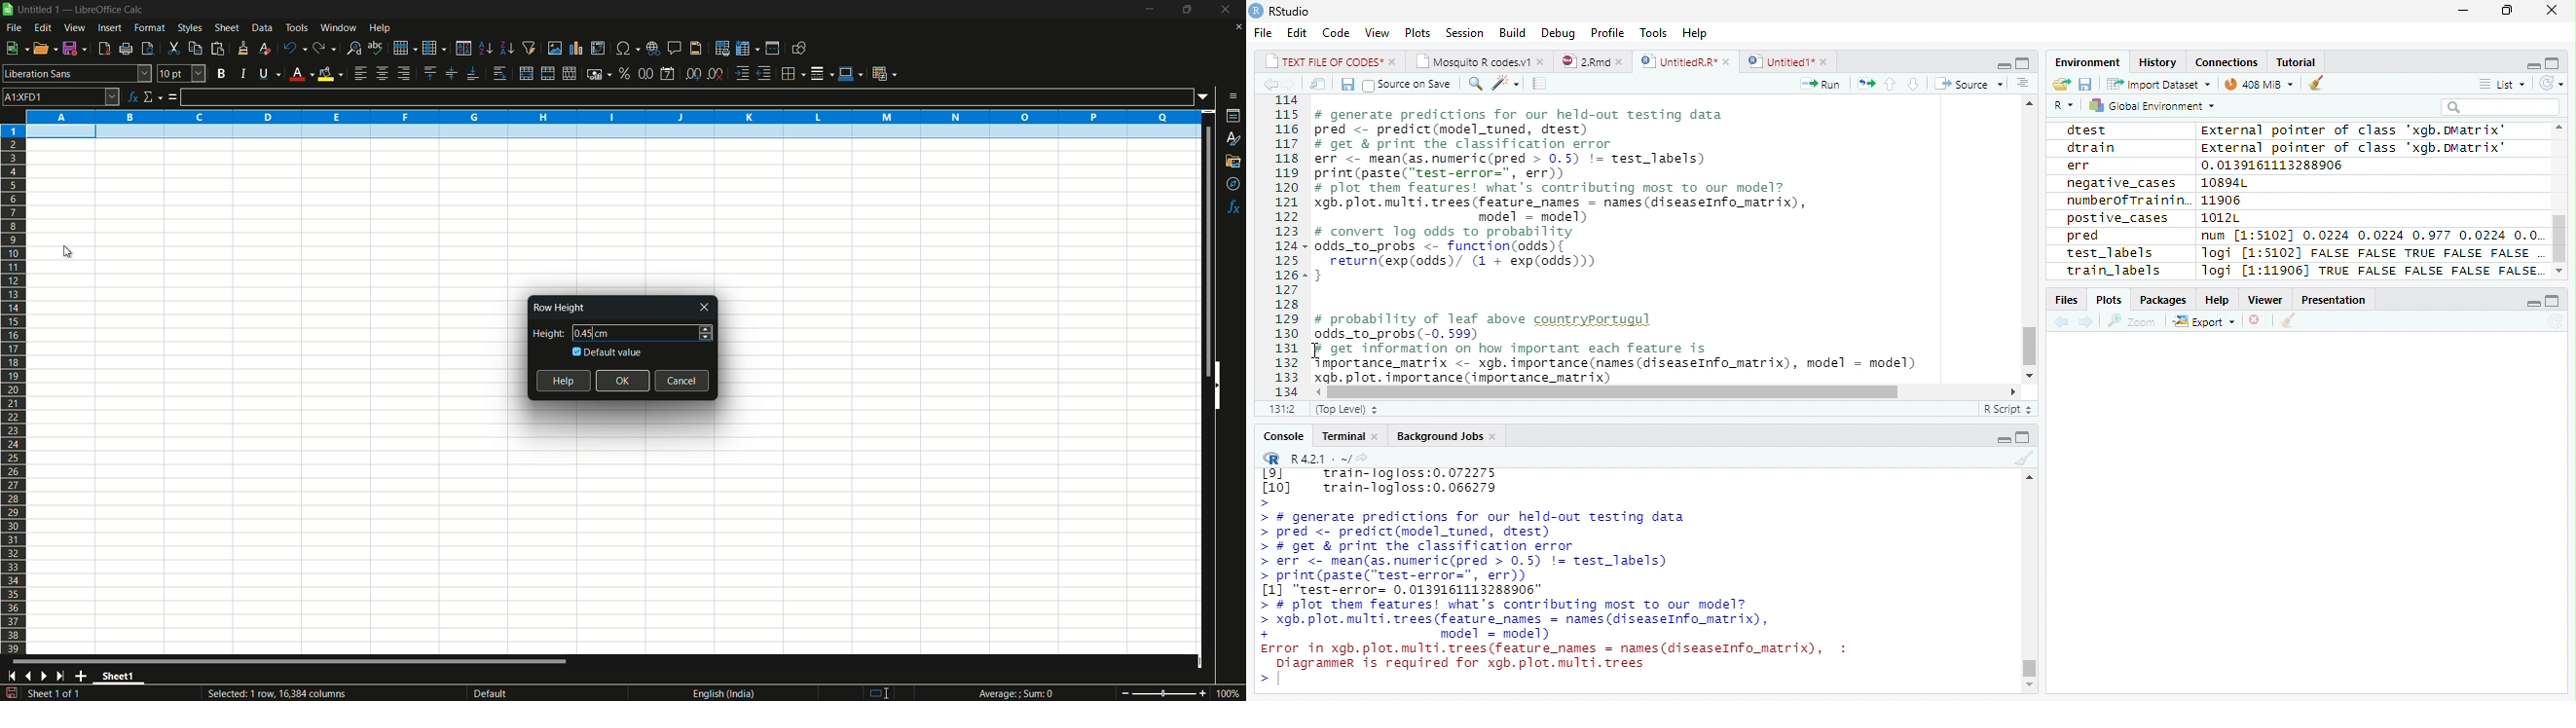 This screenshot has width=2576, height=728. What do you see at coordinates (1822, 83) in the screenshot?
I see `Run` at bounding box center [1822, 83].